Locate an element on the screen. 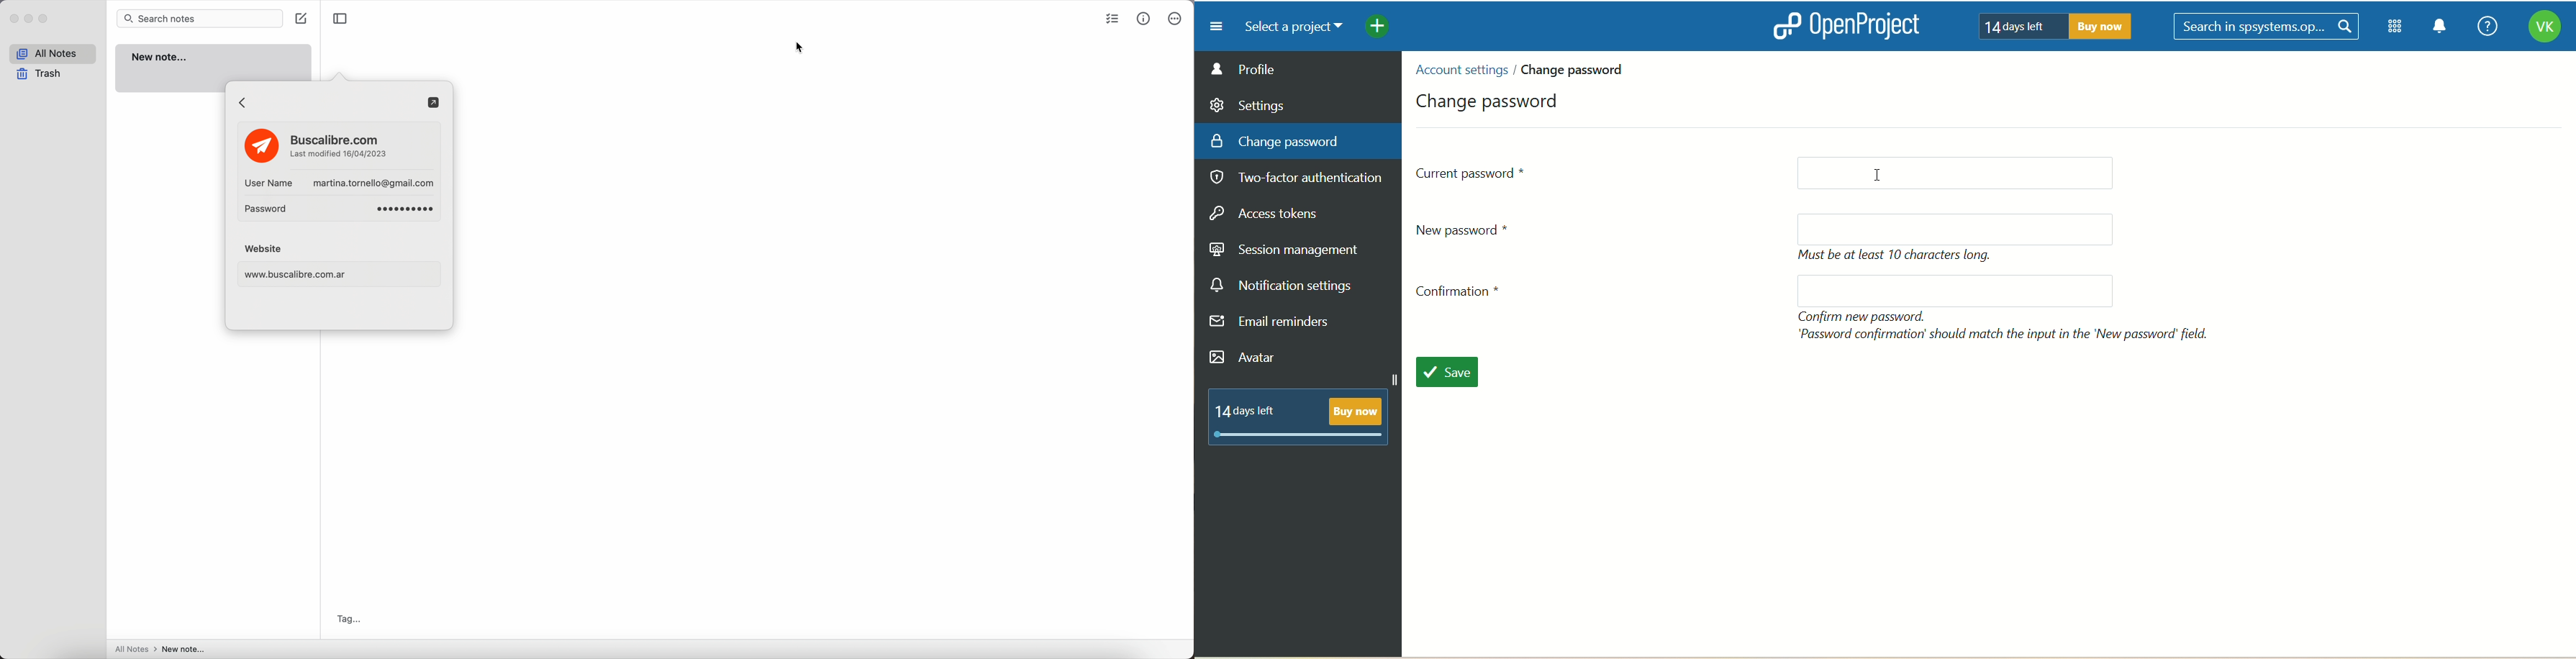 The height and width of the screenshot is (672, 2576). more options is located at coordinates (1176, 19).